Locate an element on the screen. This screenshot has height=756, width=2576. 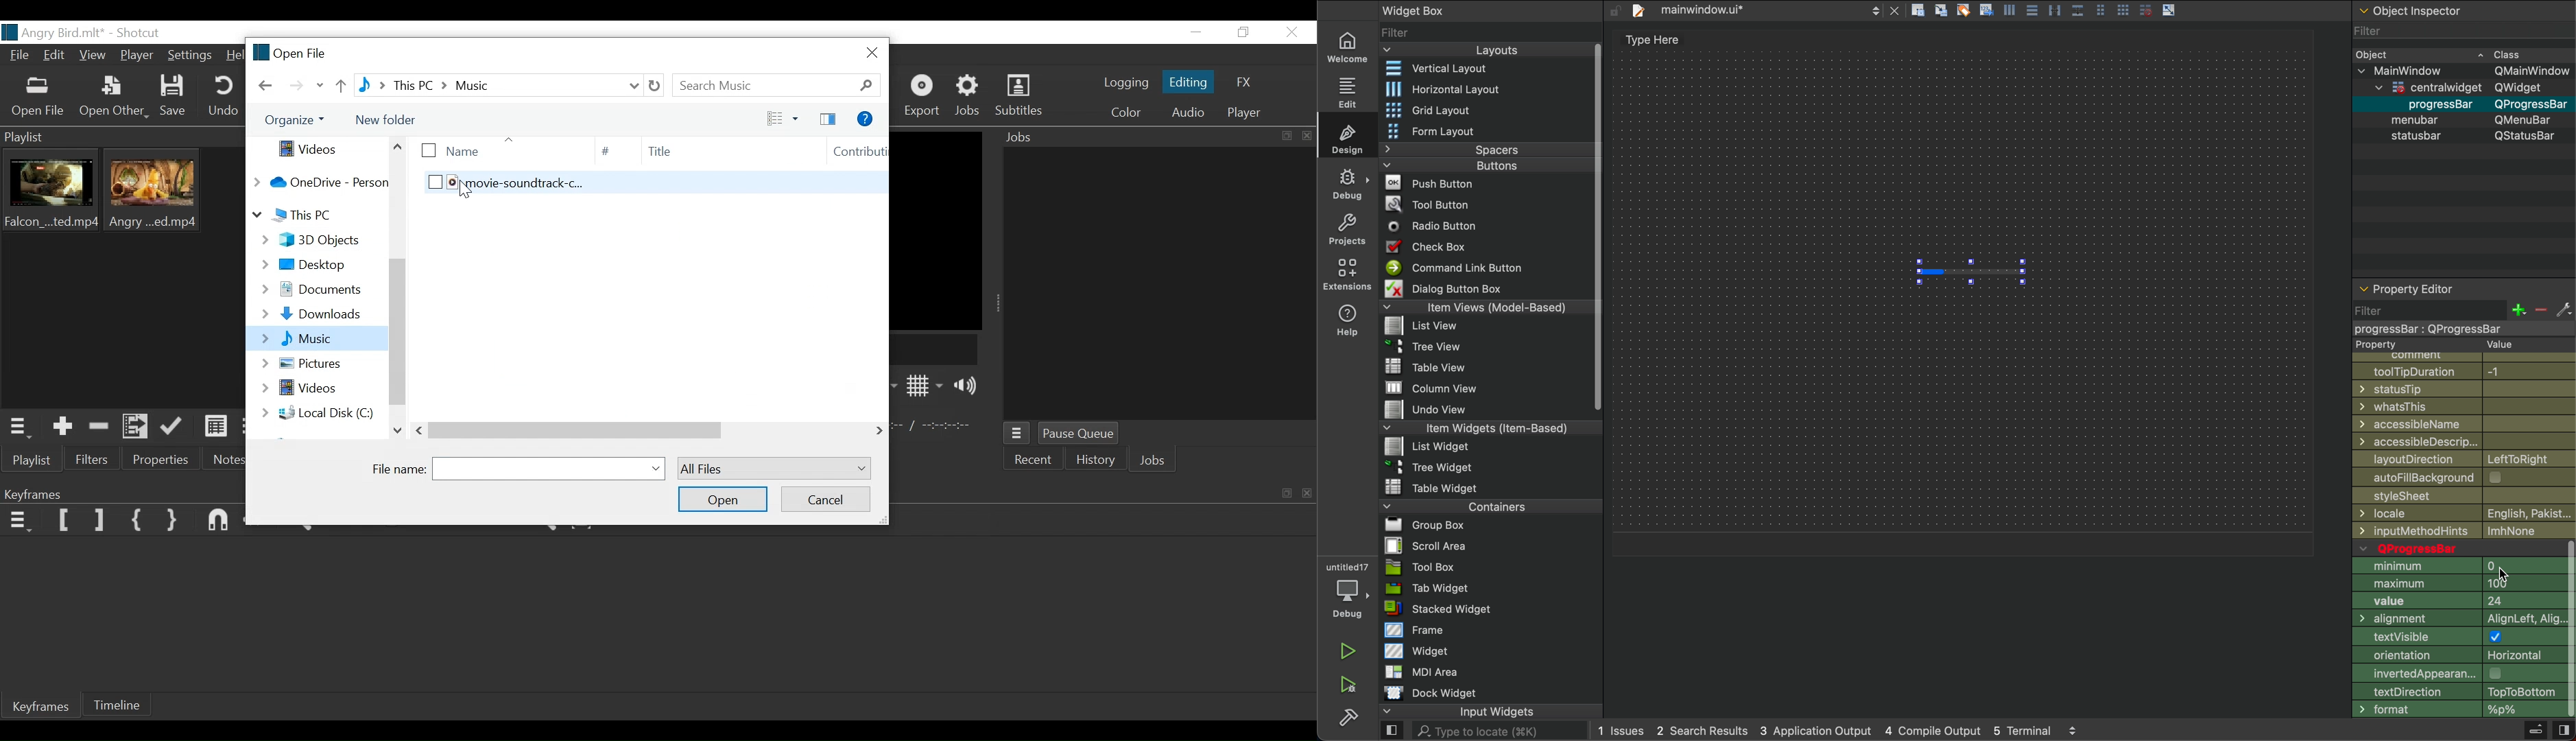
sidebar is located at coordinates (826, 118).